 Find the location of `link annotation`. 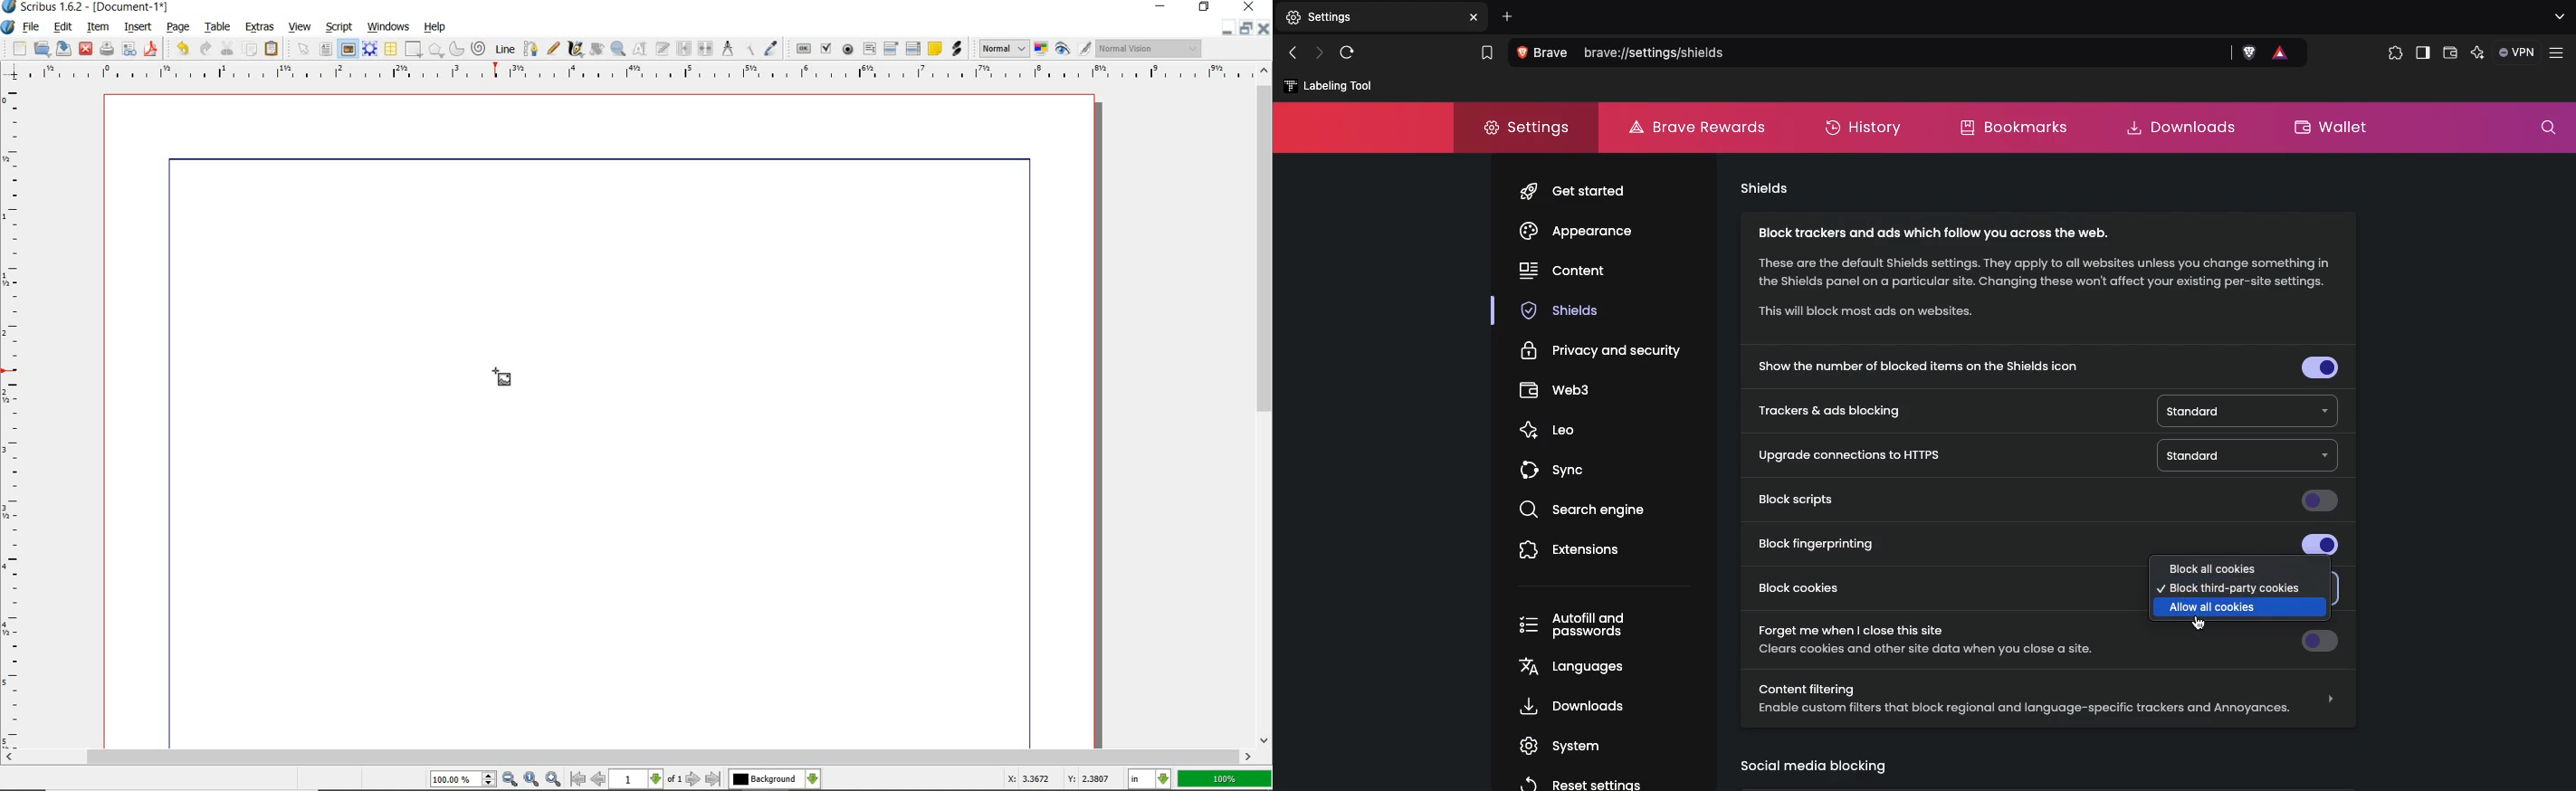

link annotation is located at coordinates (957, 50).